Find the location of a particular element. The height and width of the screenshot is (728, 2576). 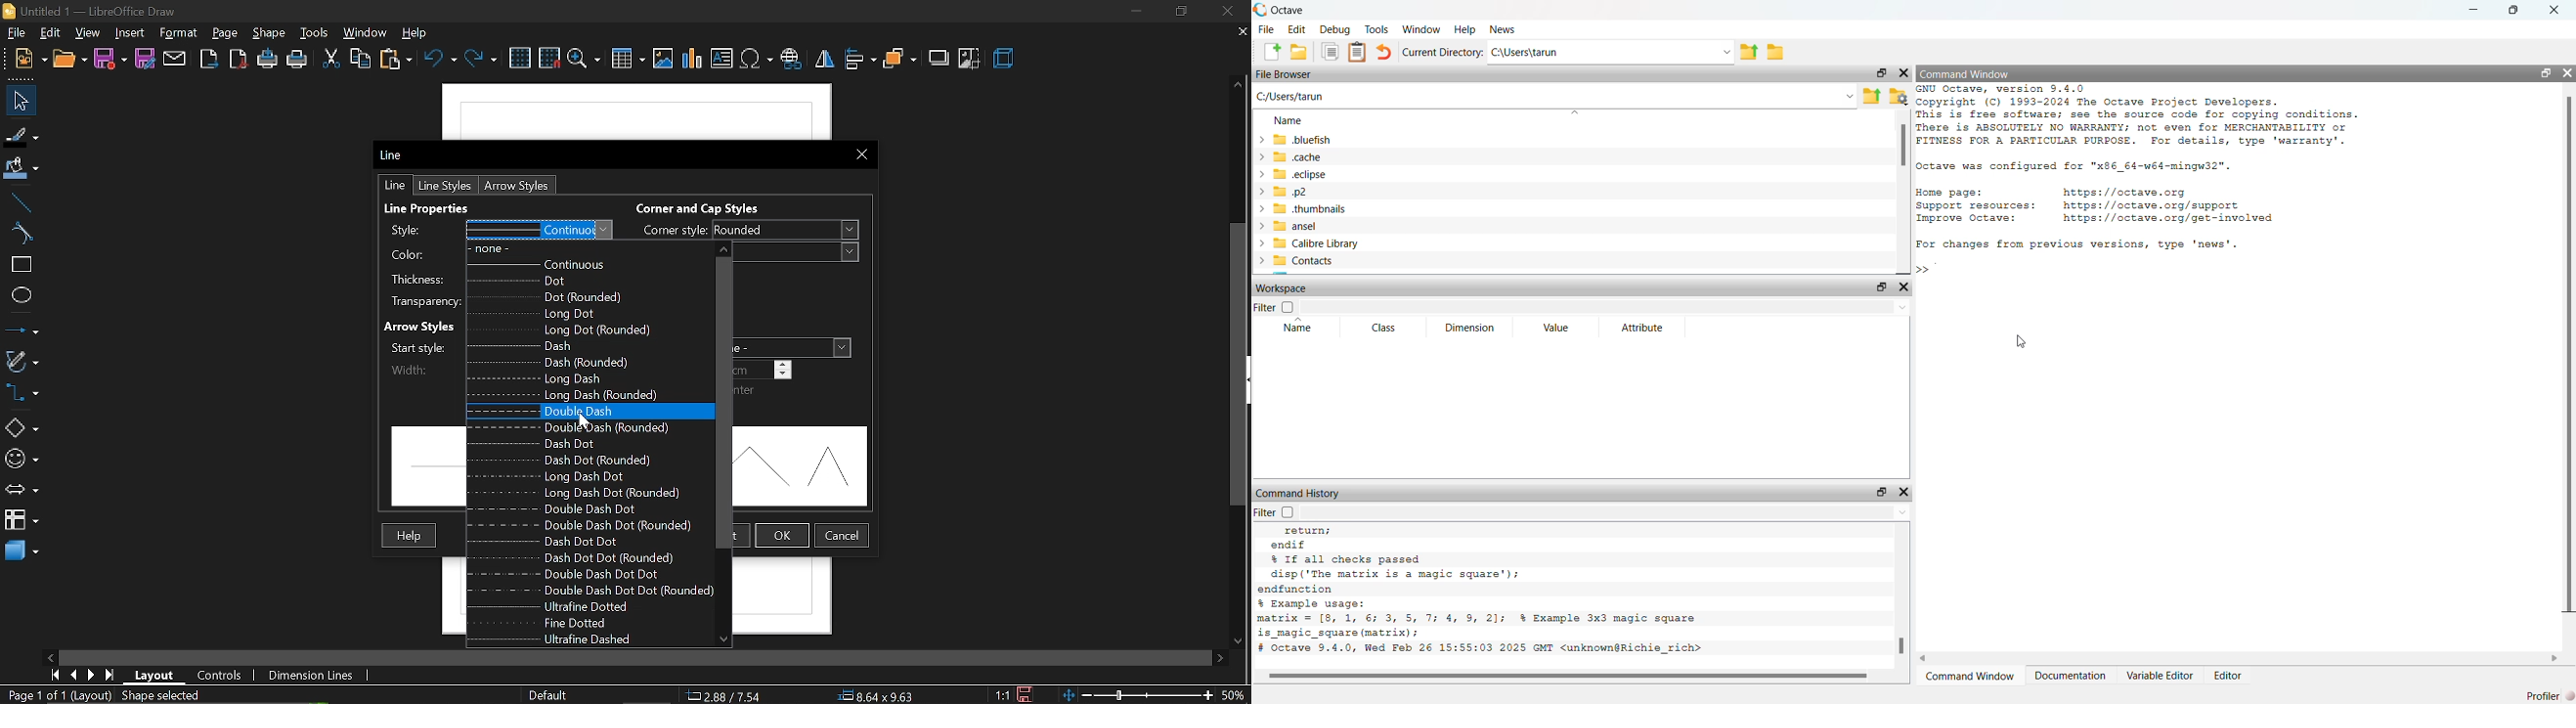

Double dash is located at coordinates (576, 412).